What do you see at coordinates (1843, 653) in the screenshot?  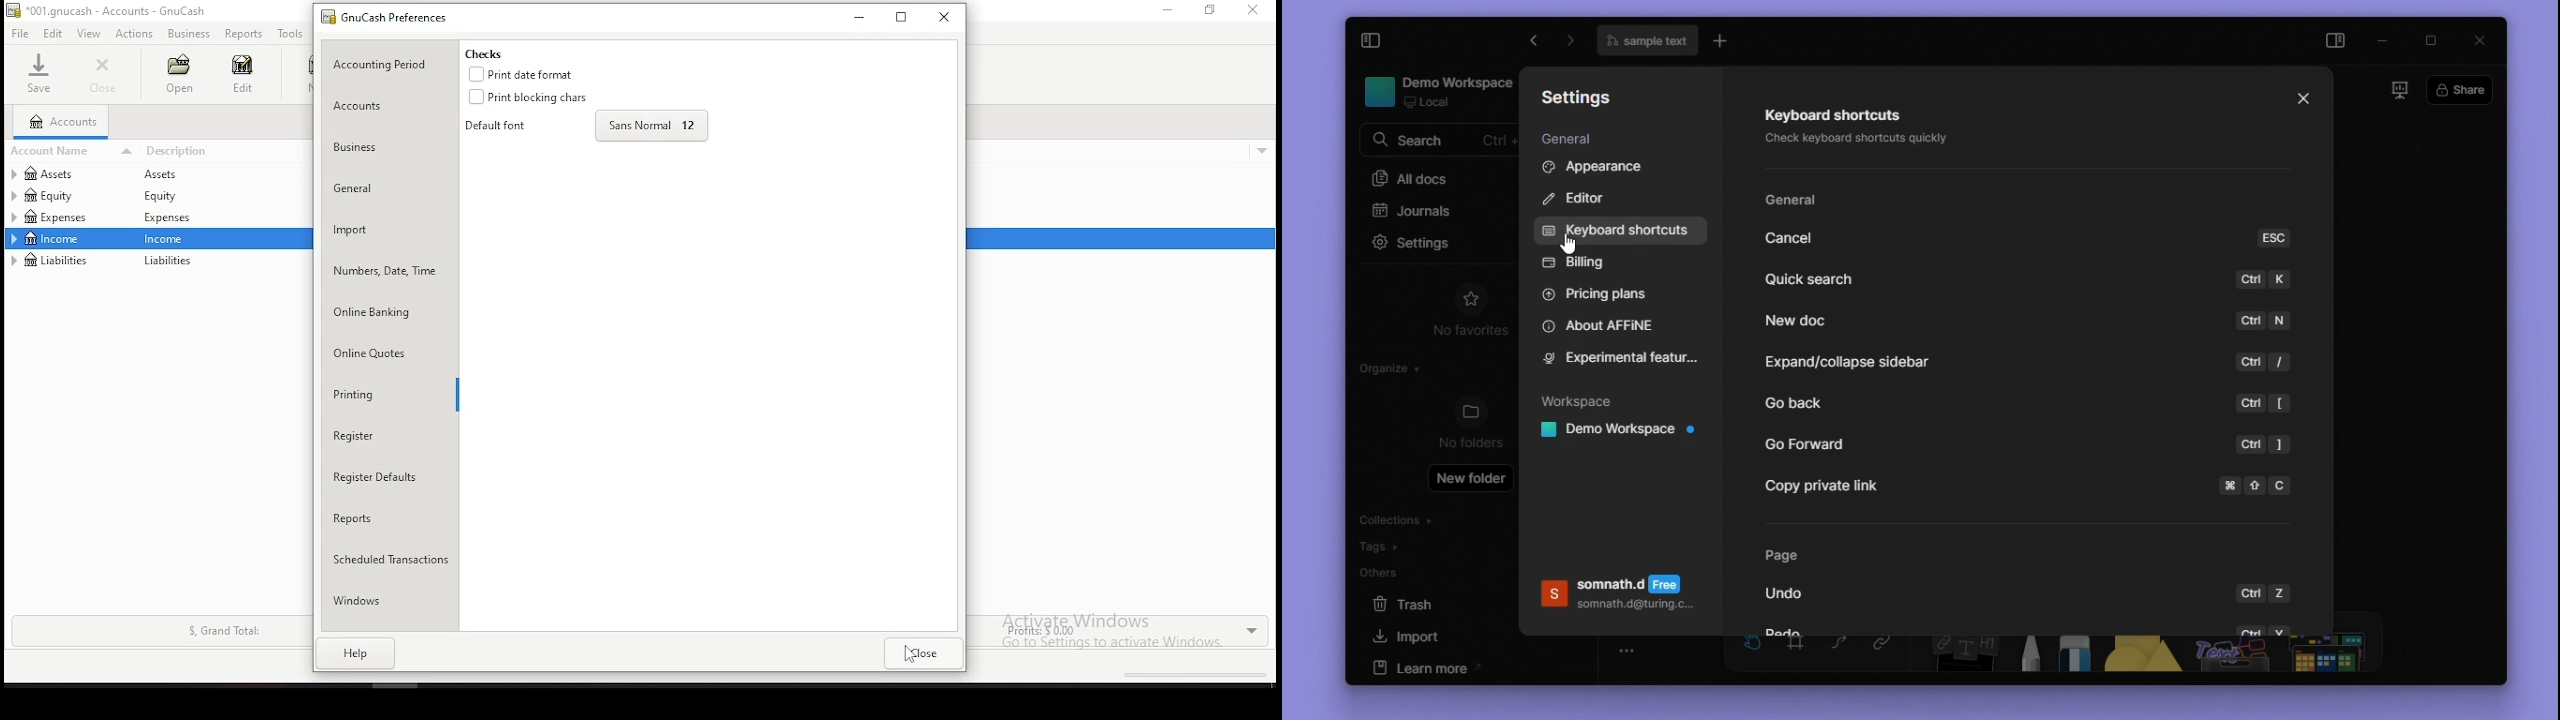 I see `curve` at bounding box center [1843, 653].